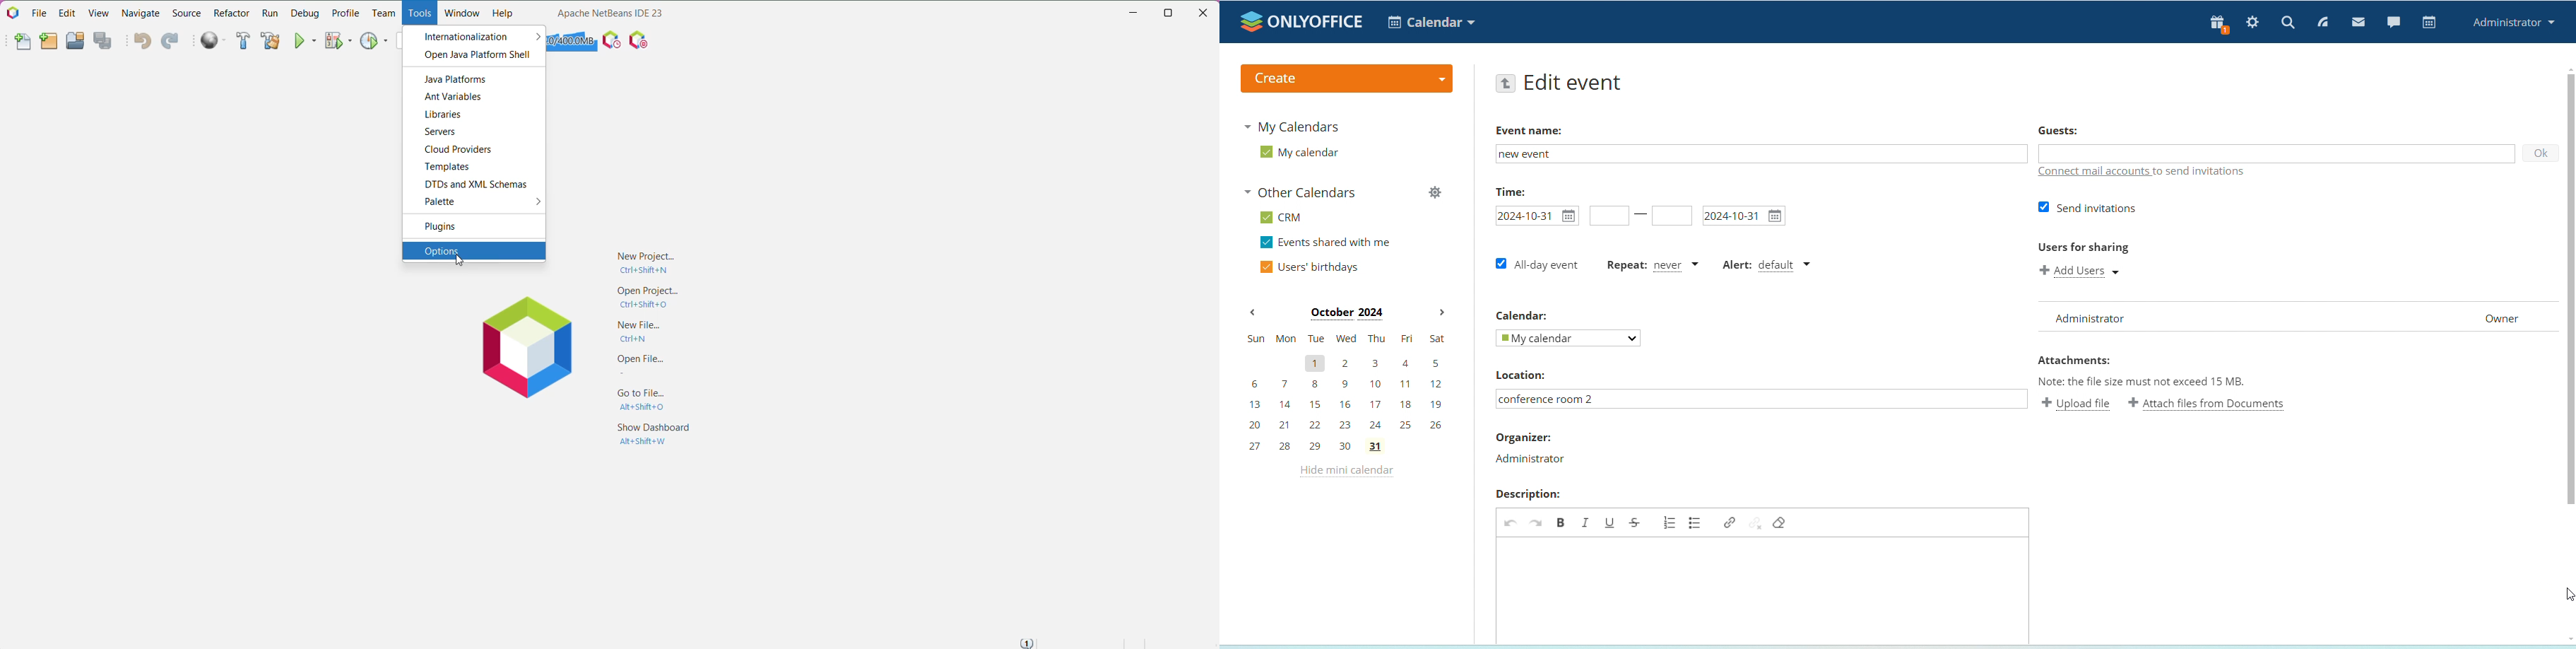 The height and width of the screenshot is (672, 2576). What do you see at coordinates (1511, 192) in the screenshot?
I see `time` at bounding box center [1511, 192].